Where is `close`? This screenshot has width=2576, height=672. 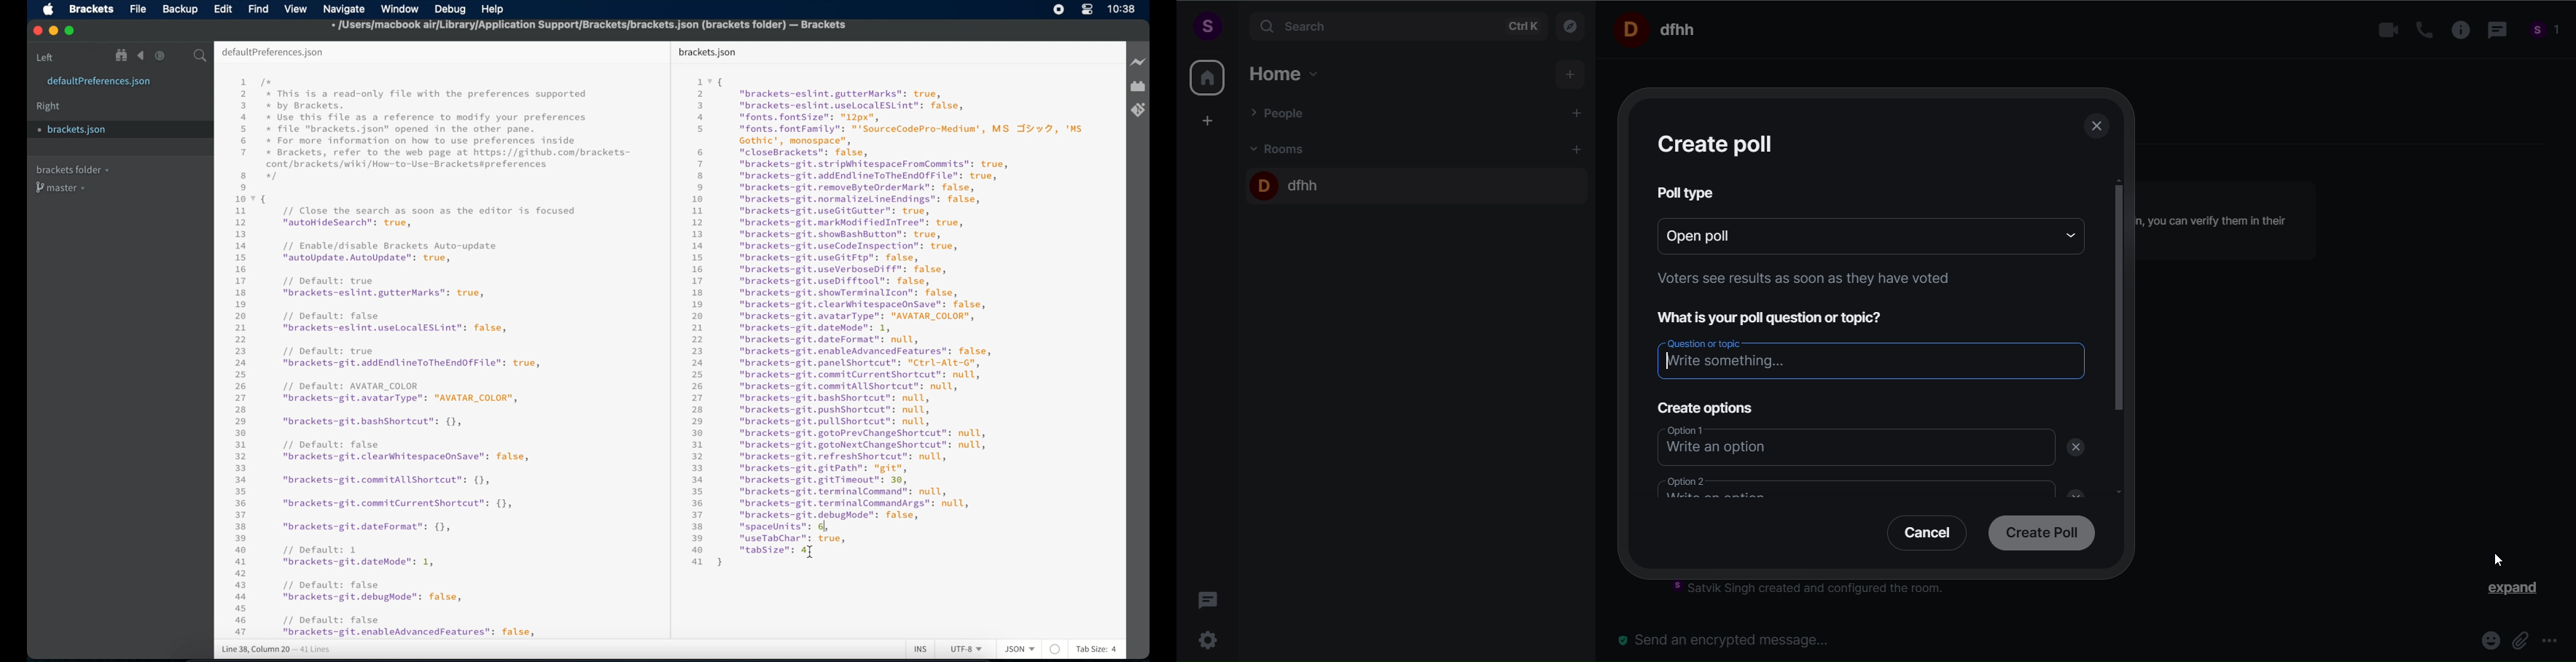
close is located at coordinates (2071, 491).